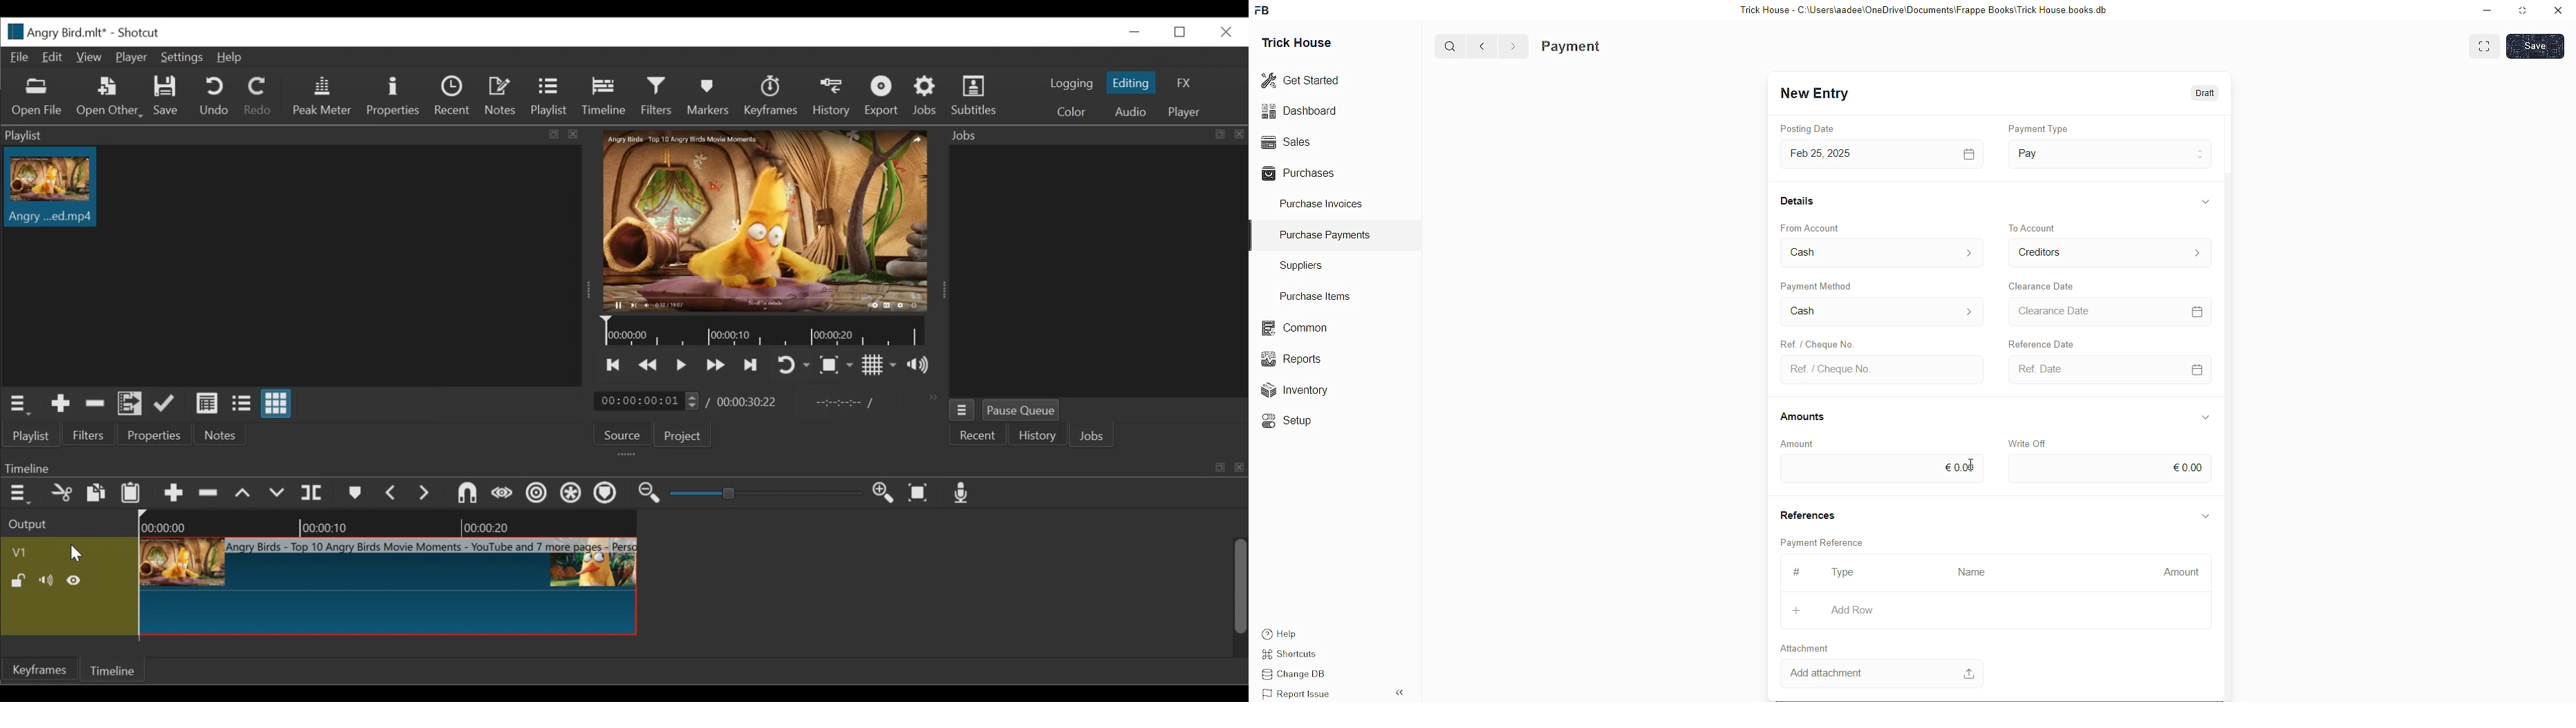 This screenshot has height=728, width=2576. What do you see at coordinates (1796, 310) in the screenshot?
I see `Cash` at bounding box center [1796, 310].